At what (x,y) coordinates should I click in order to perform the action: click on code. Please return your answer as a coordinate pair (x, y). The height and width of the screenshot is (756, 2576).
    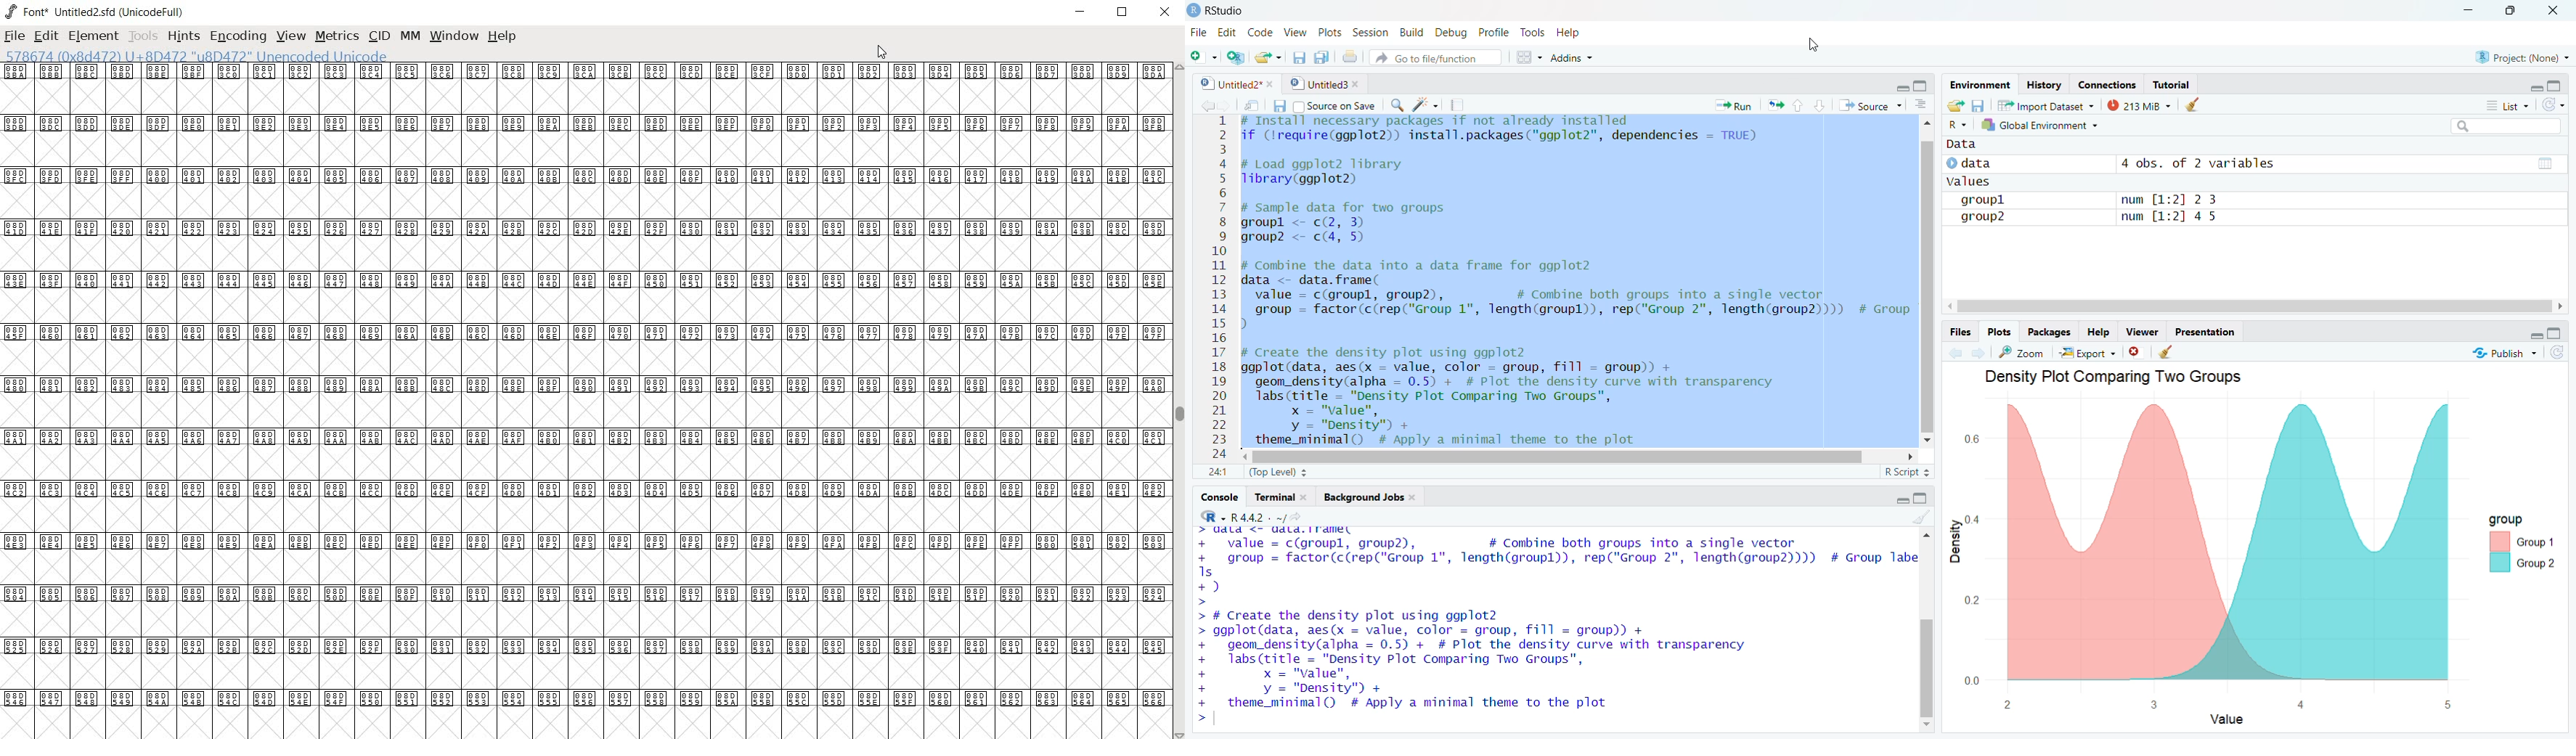
    Looking at the image, I should click on (1259, 32).